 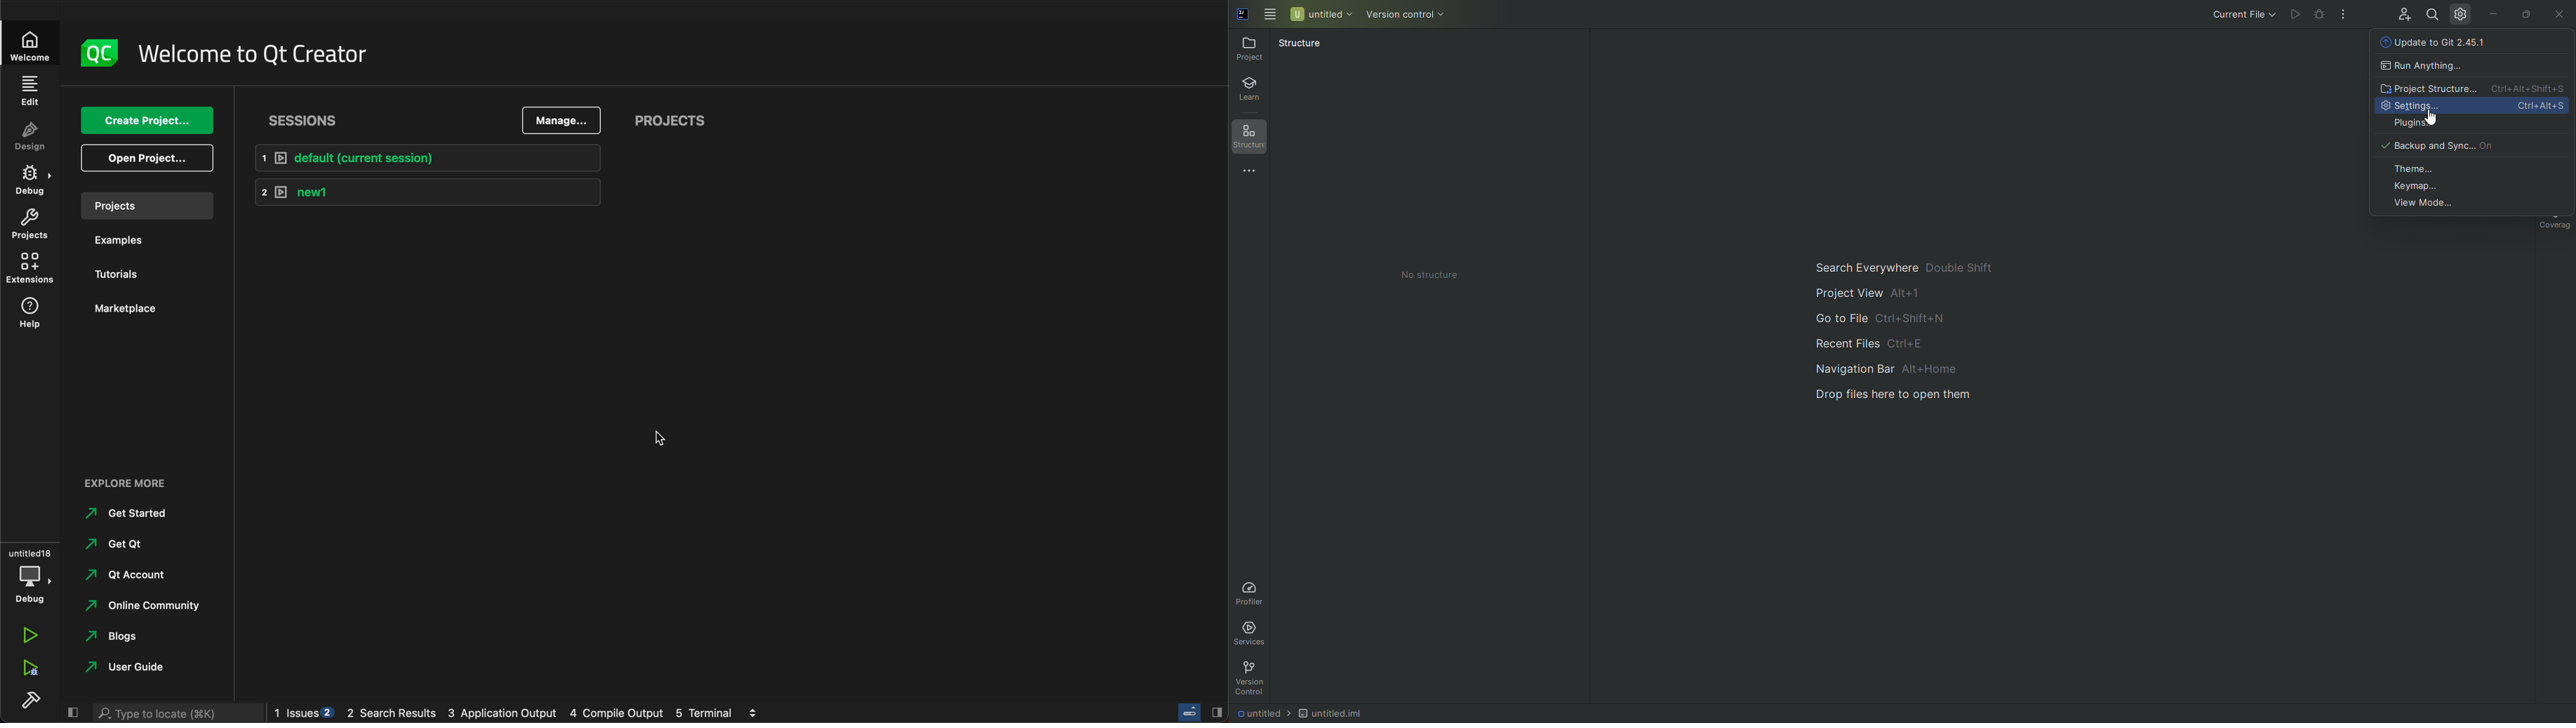 I want to click on cursor, so click(x=658, y=435).